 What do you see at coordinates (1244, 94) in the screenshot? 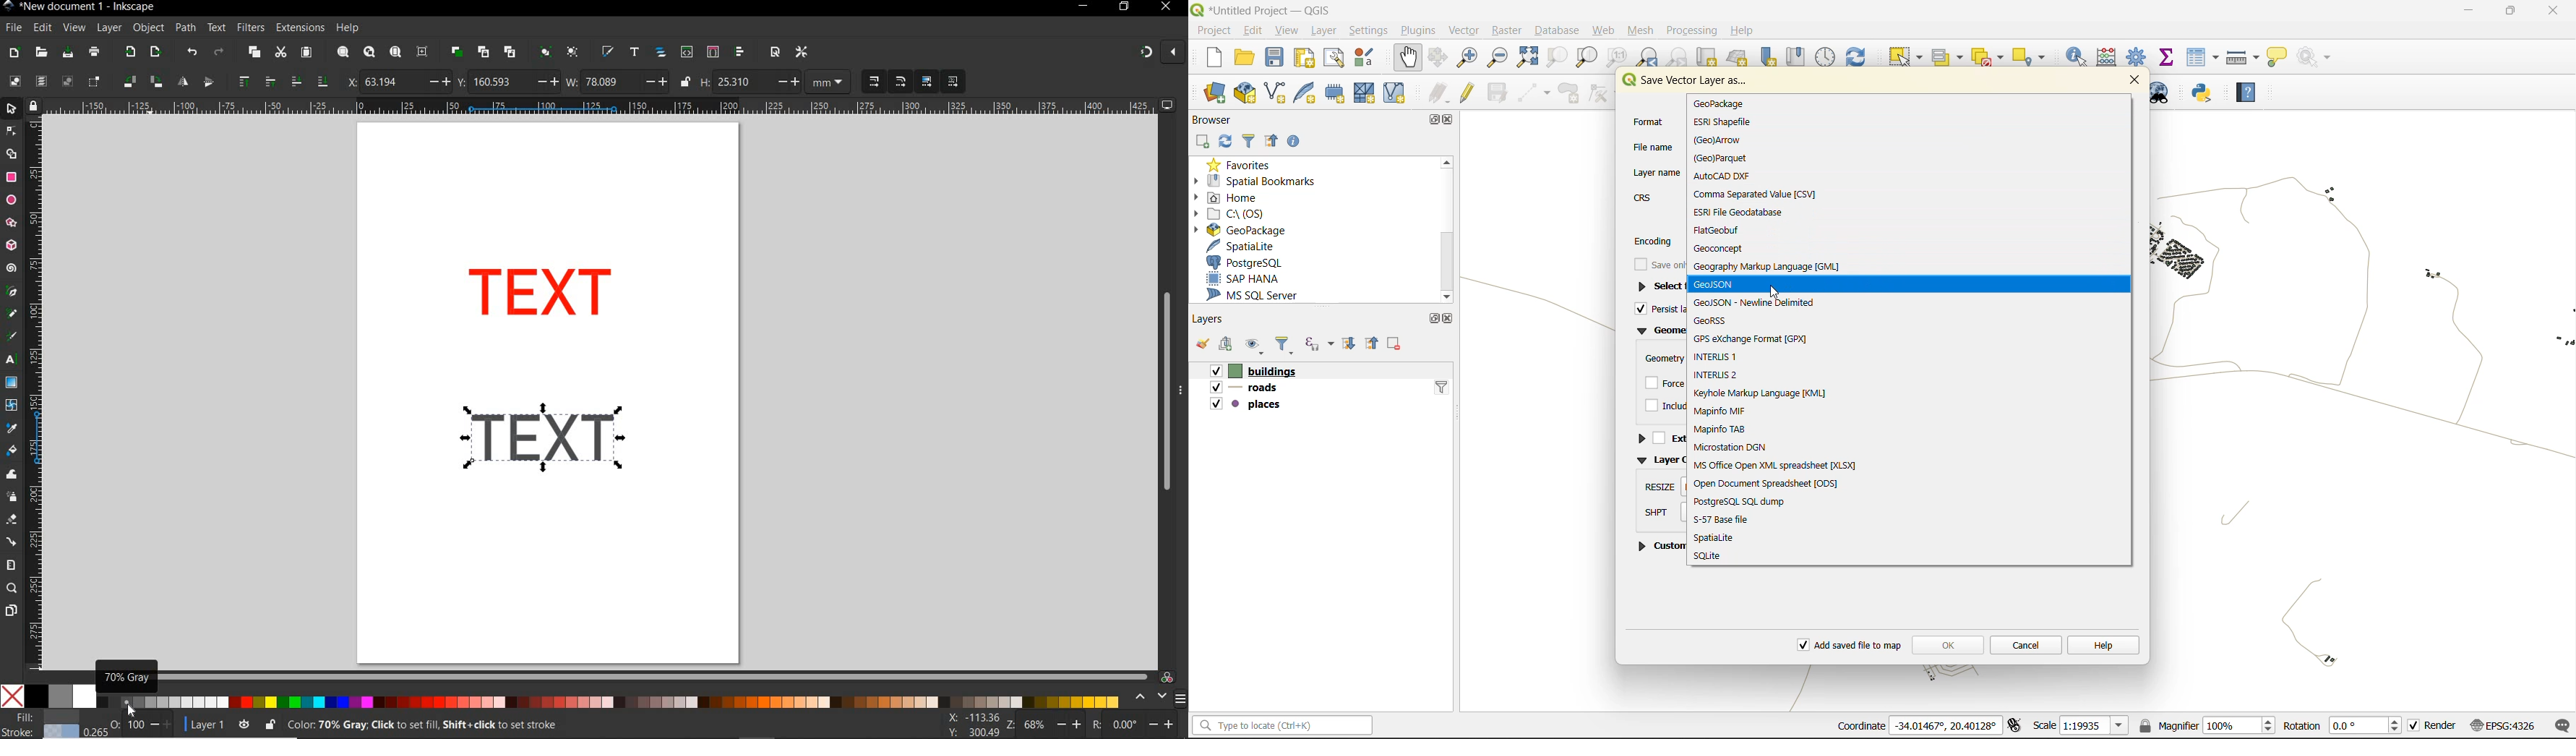
I see `new geopackage` at bounding box center [1244, 94].